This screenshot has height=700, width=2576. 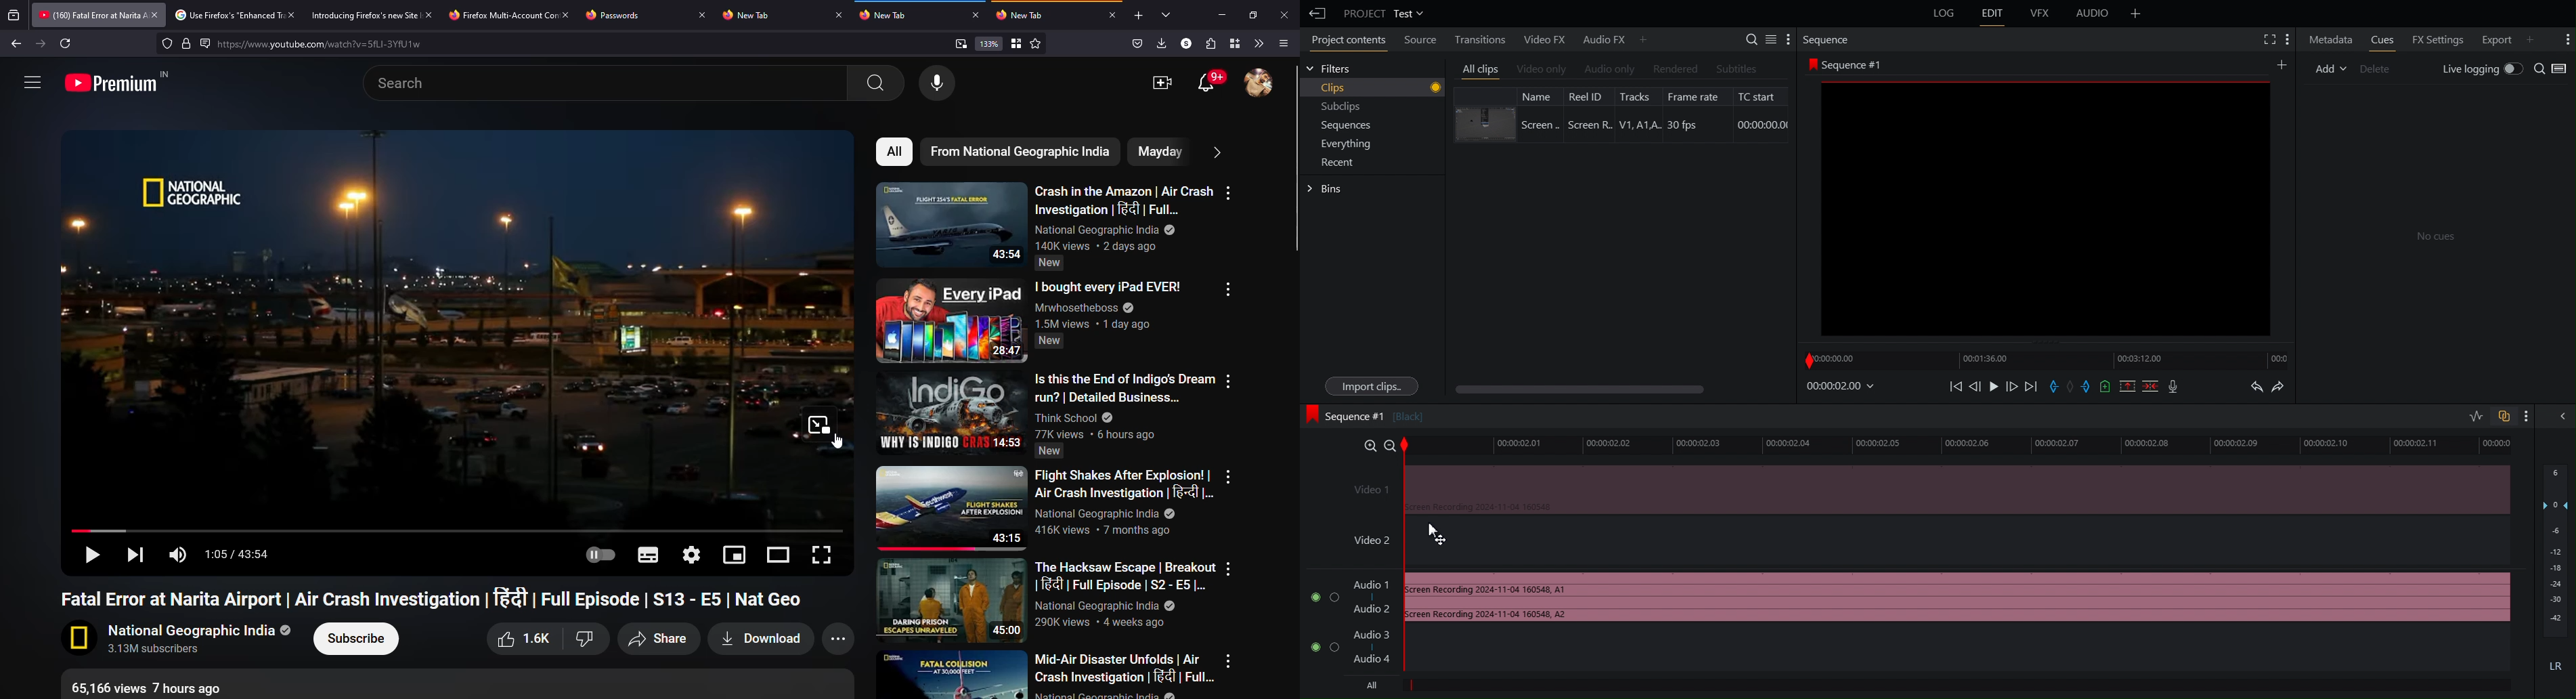 I want to click on Firefox tab, so click(x=500, y=15).